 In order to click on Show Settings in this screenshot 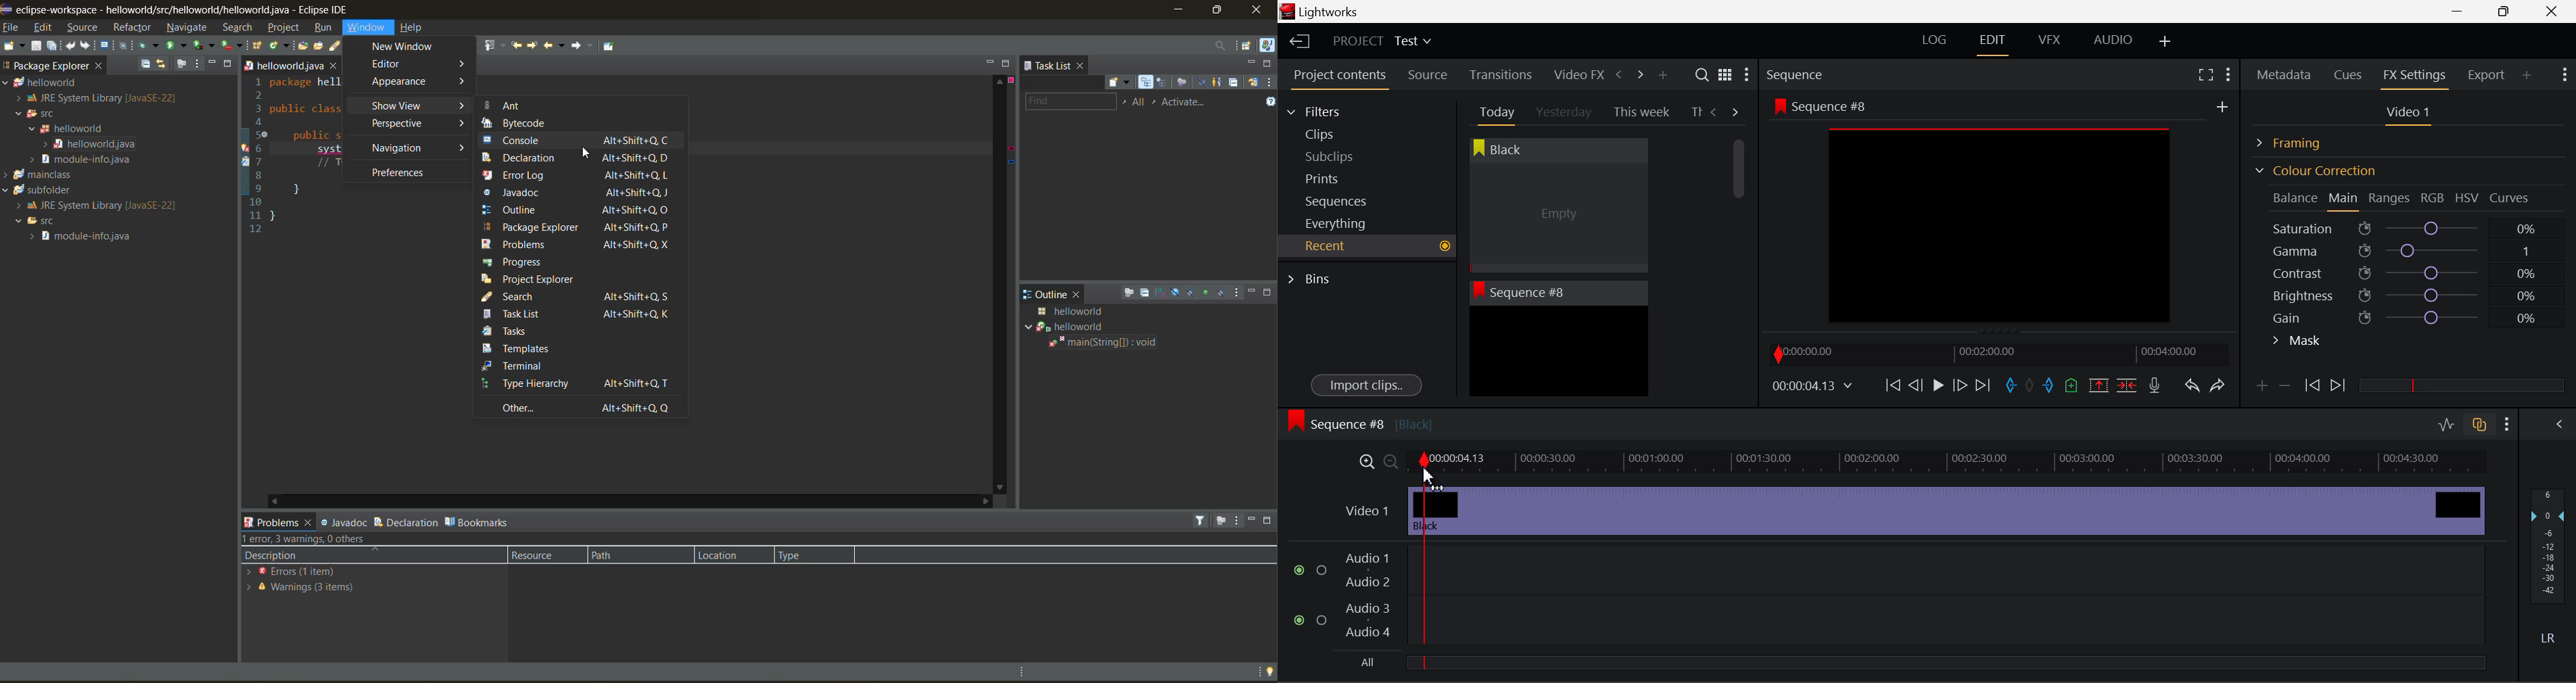, I will do `click(2227, 72)`.